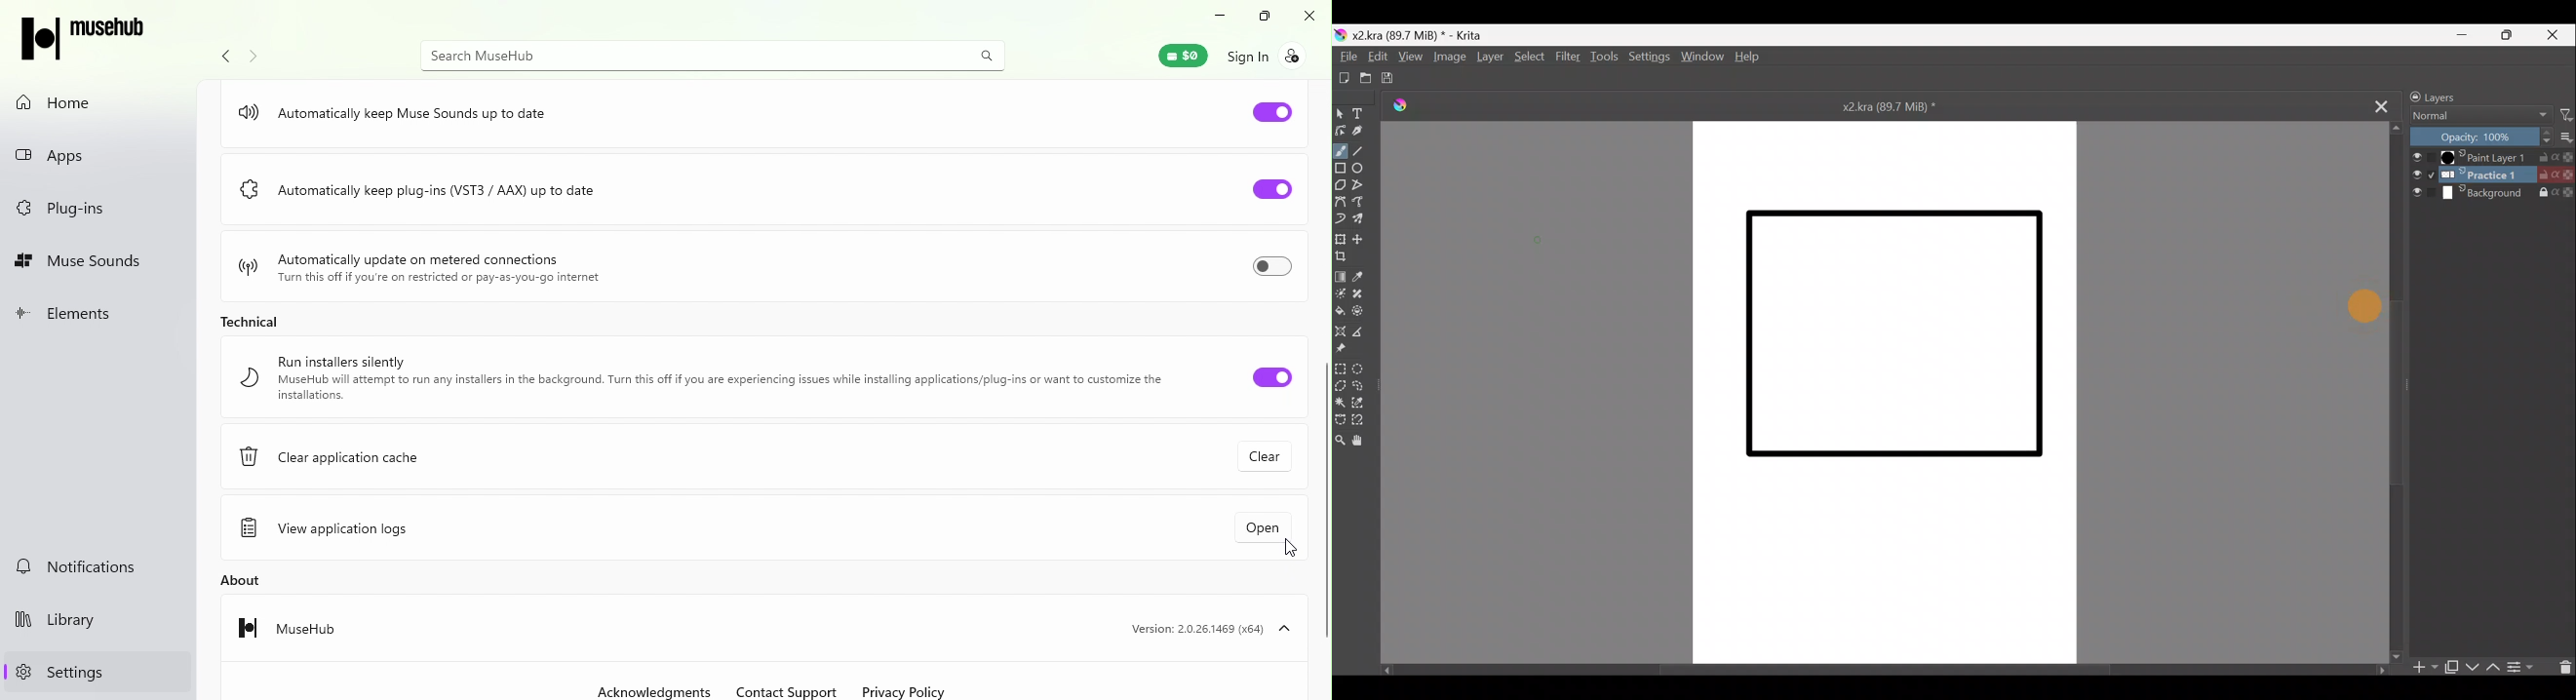 The width and height of the screenshot is (2576, 700). What do you see at coordinates (61, 211) in the screenshot?
I see `Plug-ins` at bounding box center [61, 211].